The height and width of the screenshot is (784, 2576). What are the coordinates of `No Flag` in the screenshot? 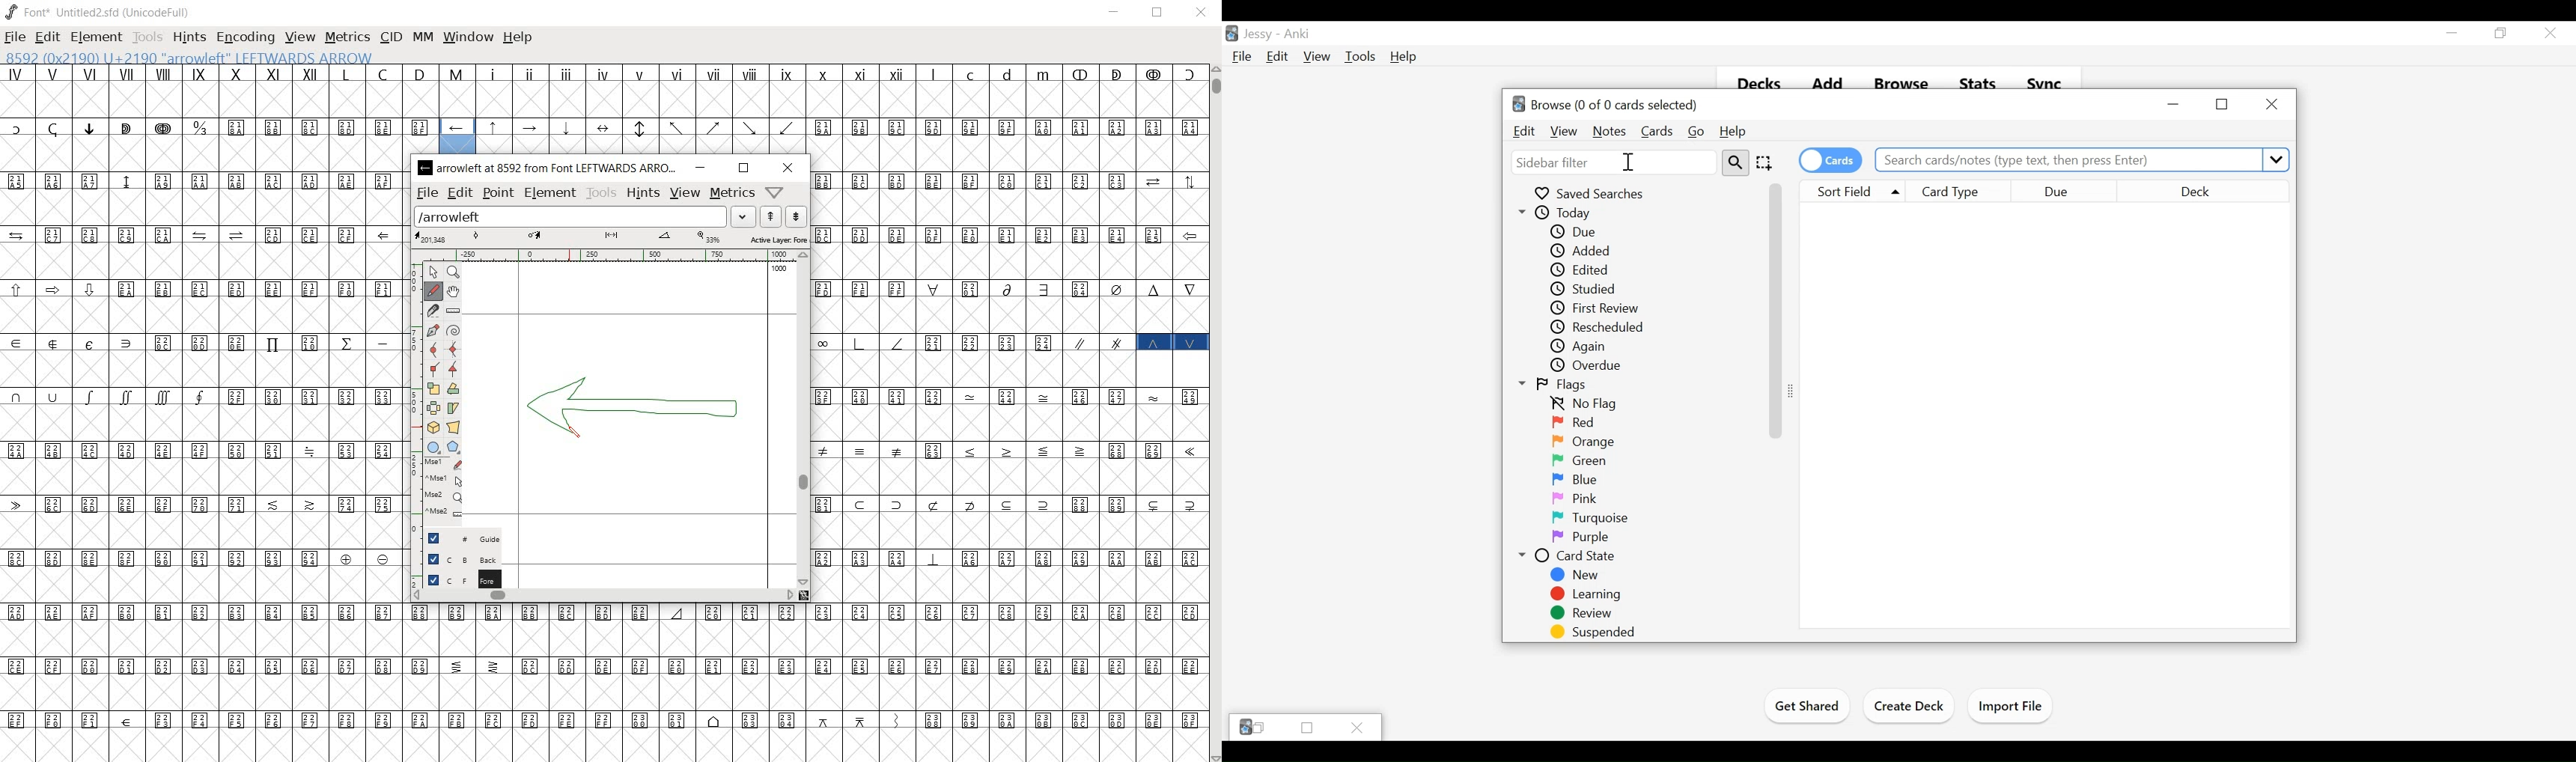 It's located at (1587, 404).